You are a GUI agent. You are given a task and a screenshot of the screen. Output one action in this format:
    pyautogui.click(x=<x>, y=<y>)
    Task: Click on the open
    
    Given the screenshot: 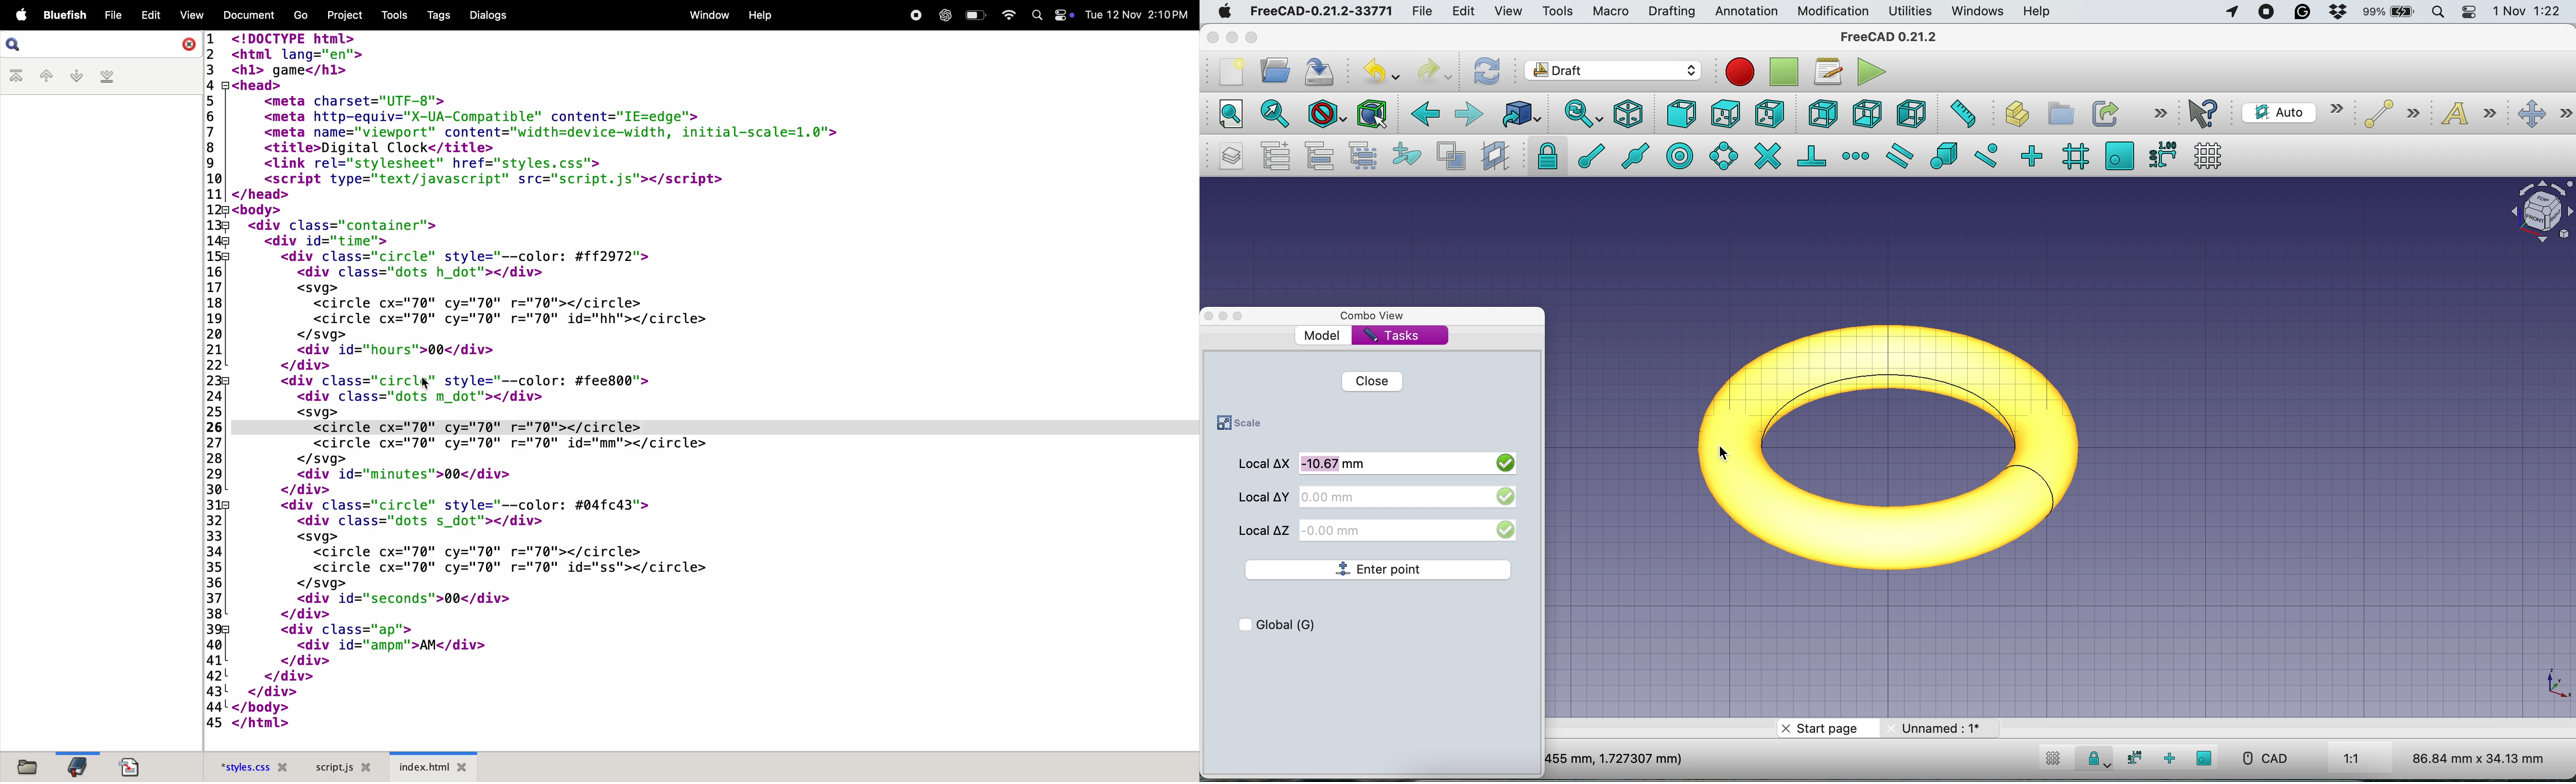 What is the action you would take?
    pyautogui.click(x=1275, y=73)
    